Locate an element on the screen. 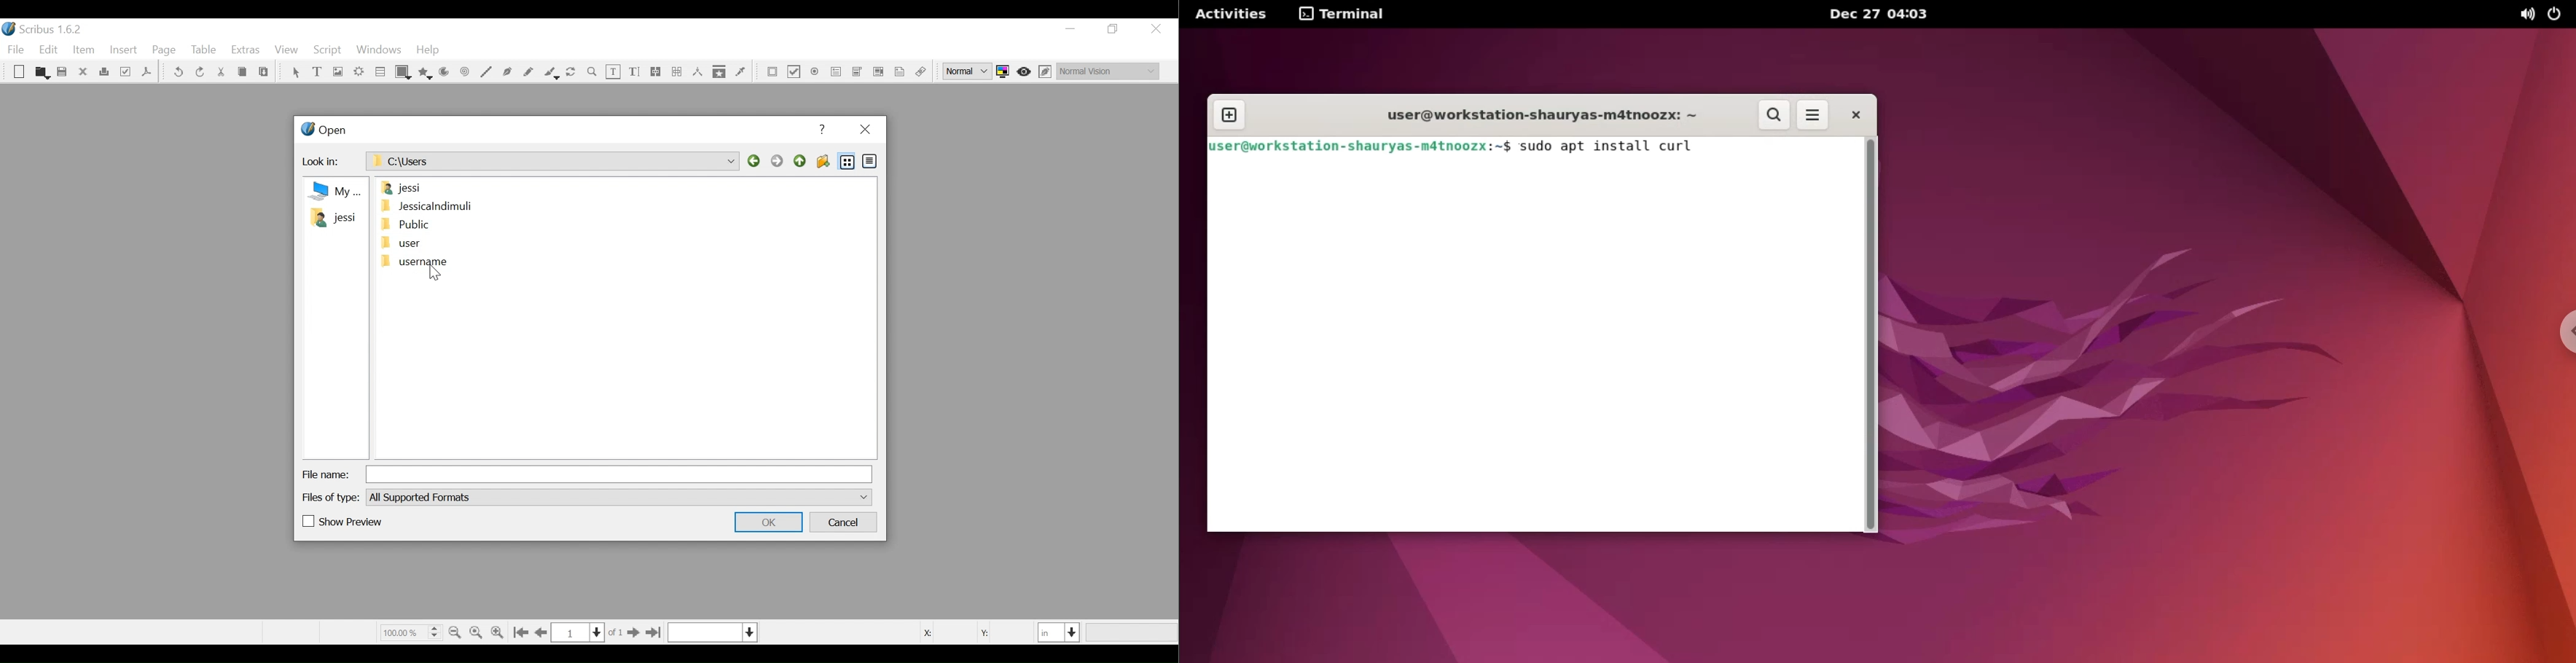 The height and width of the screenshot is (672, 2576). Shape is located at coordinates (404, 72).